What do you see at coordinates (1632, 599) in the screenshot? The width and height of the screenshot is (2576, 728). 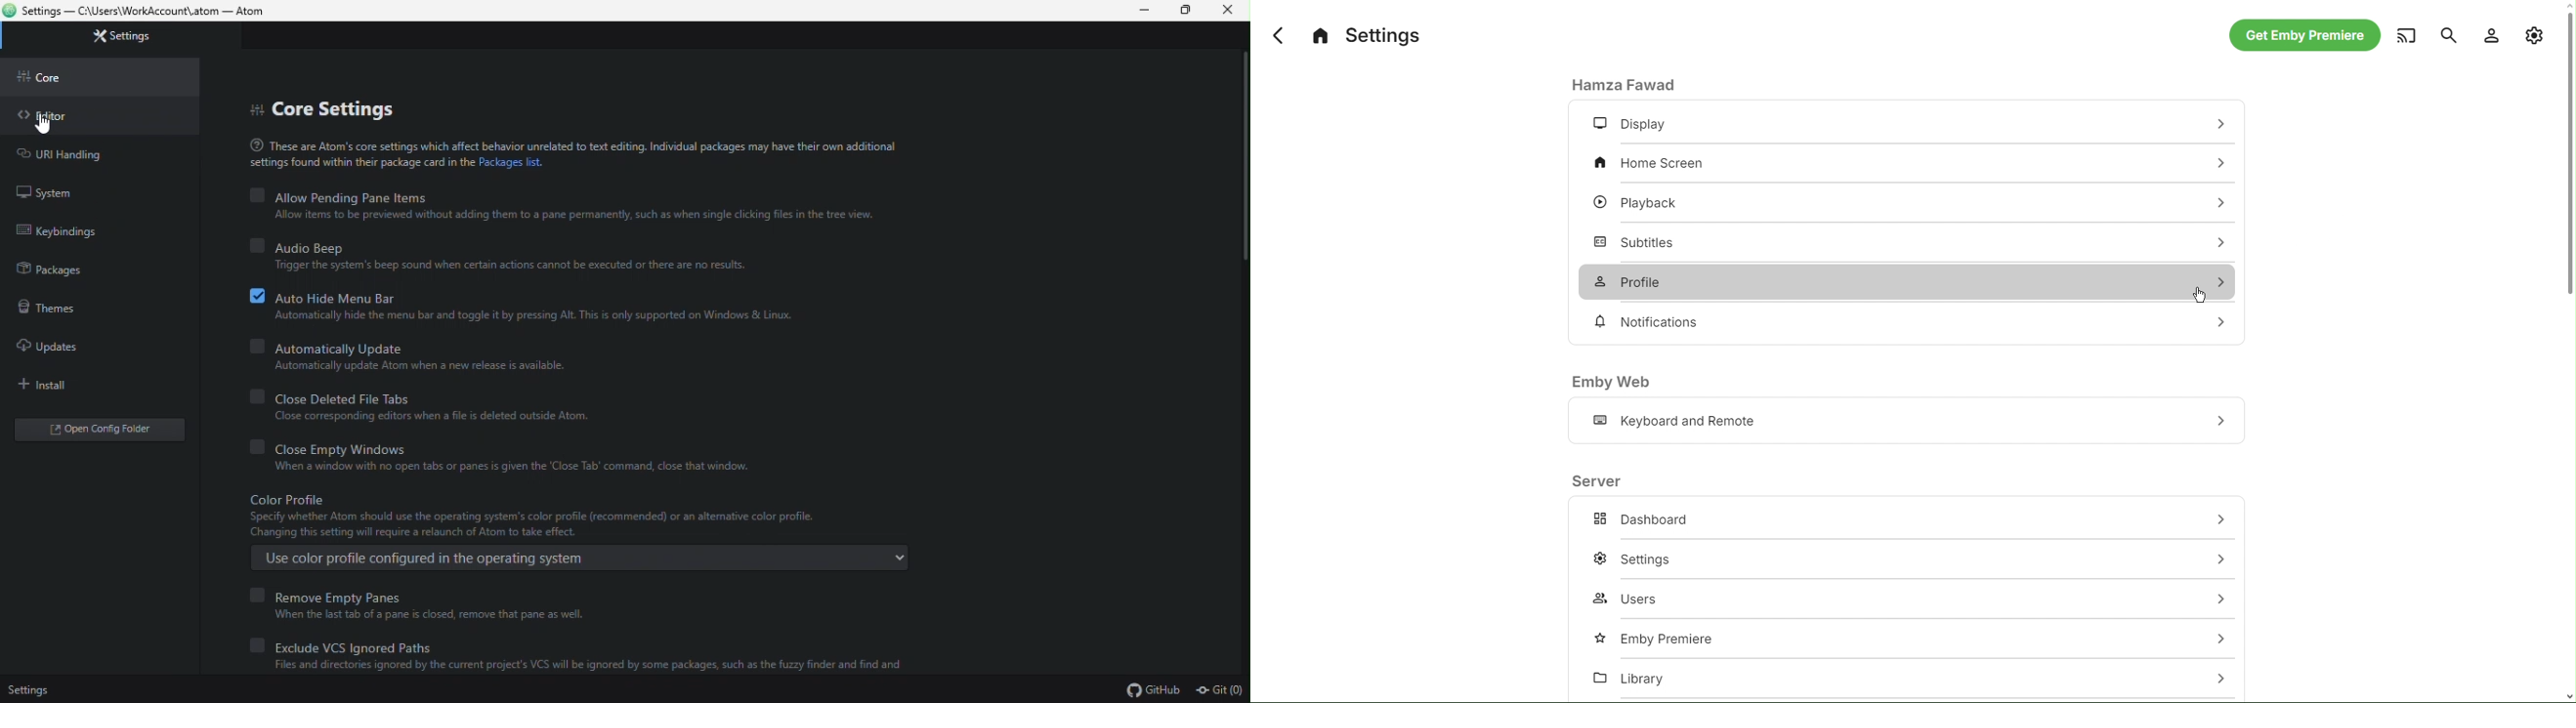 I see `Users` at bounding box center [1632, 599].